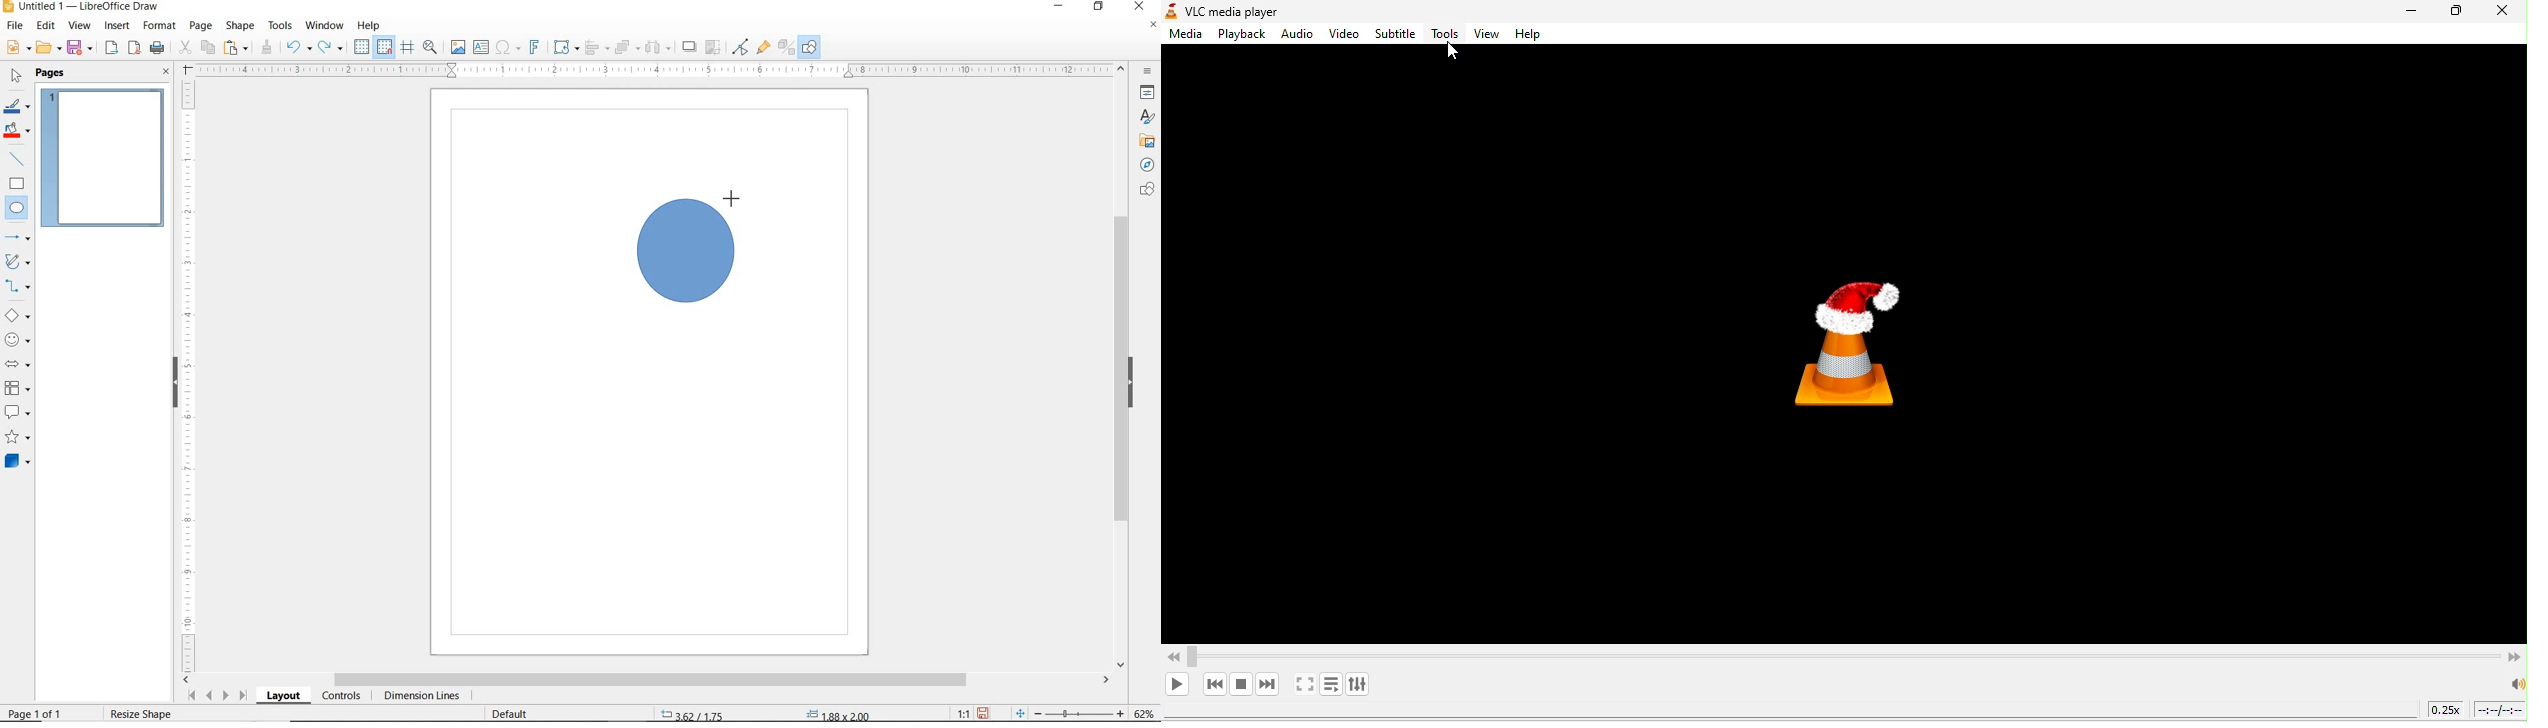 The width and height of the screenshot is (2548, 728). What do you see at coordinates (369, 26) in the screenshot?
I see `HELP` at bounding box center [369, 26].